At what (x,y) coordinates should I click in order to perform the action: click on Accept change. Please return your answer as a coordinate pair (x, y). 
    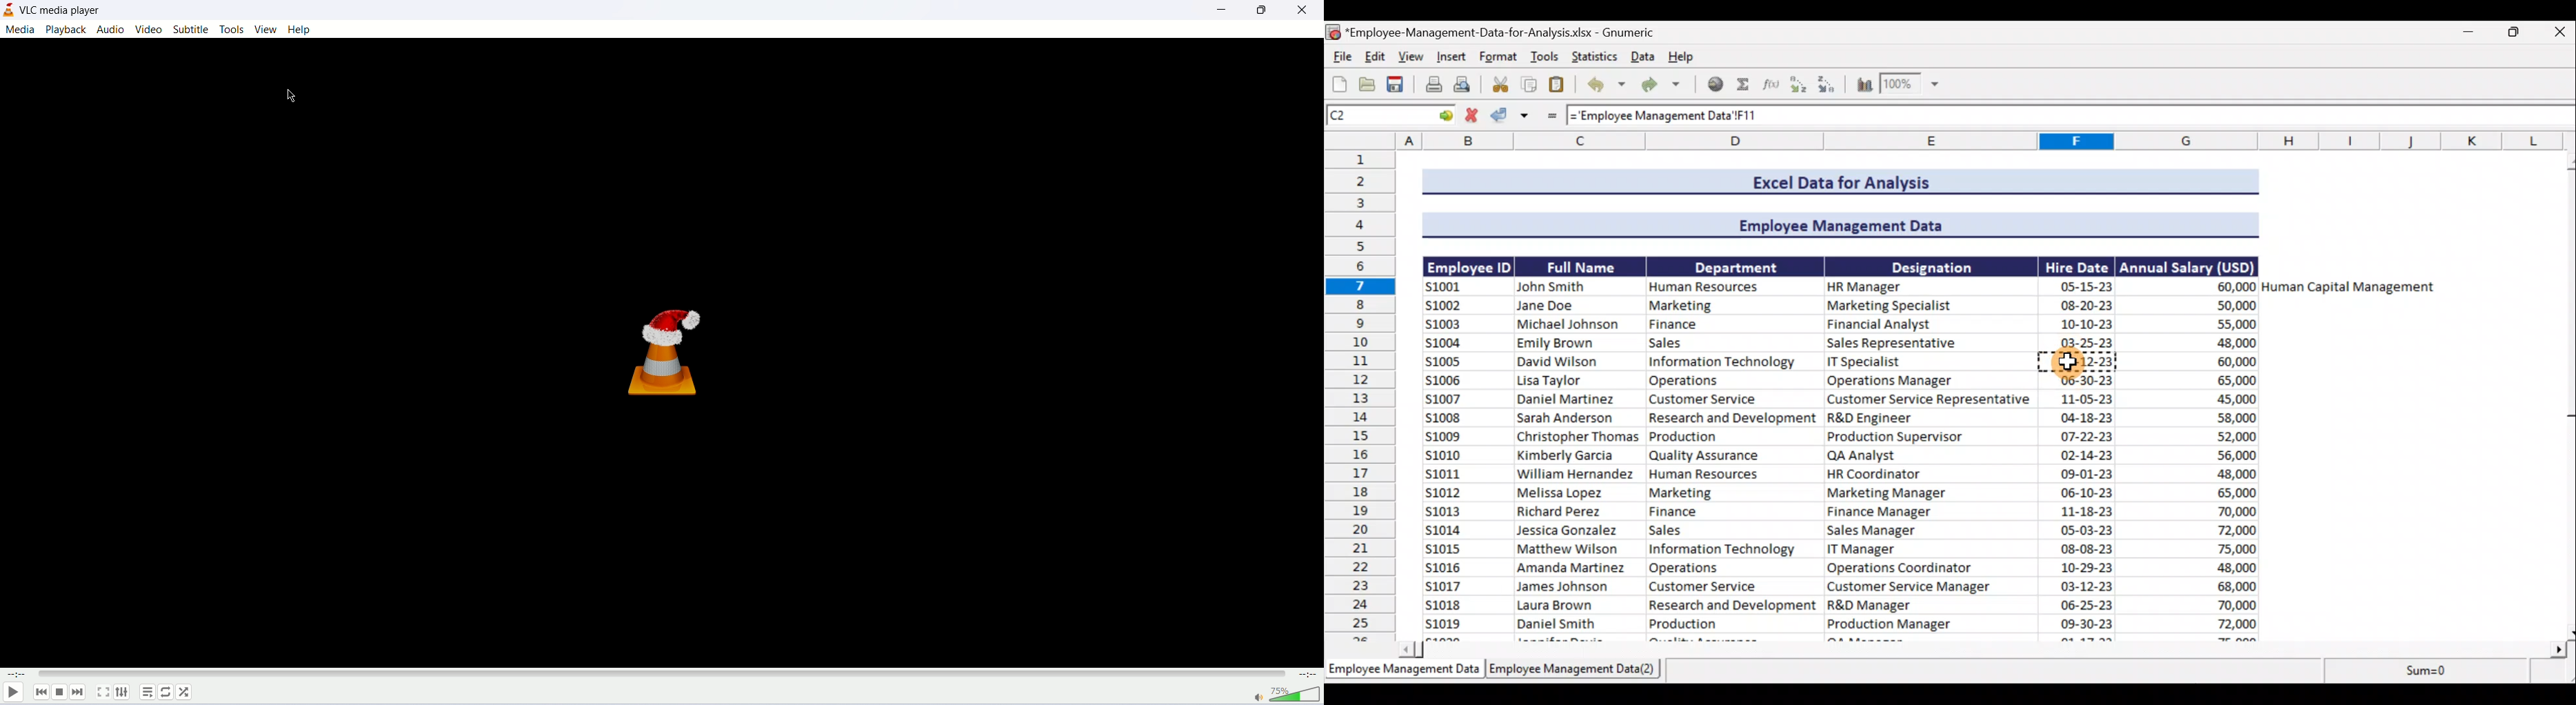
    Looking at the image, I should click on (1510, 118).